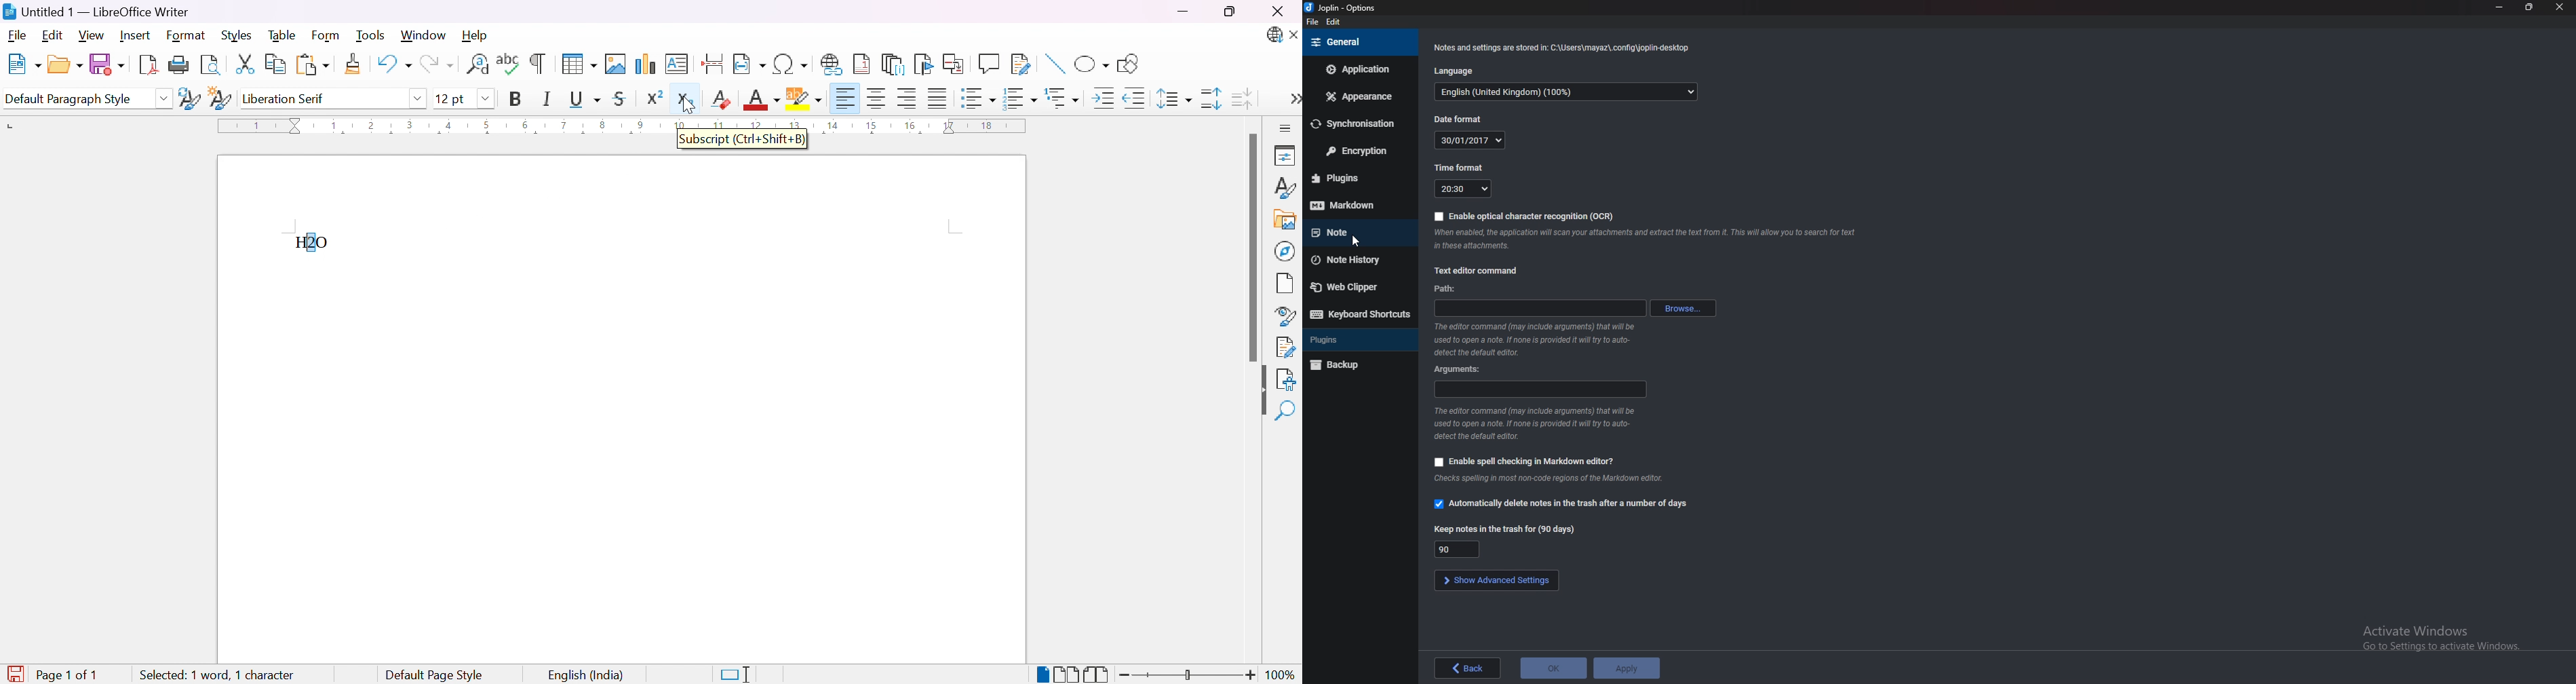 This screenshot has height=700, width=2576. Describe the element at coordinates (218, 672) in the screenshot. I see `Selected: 1 word, 1 character` at that location.